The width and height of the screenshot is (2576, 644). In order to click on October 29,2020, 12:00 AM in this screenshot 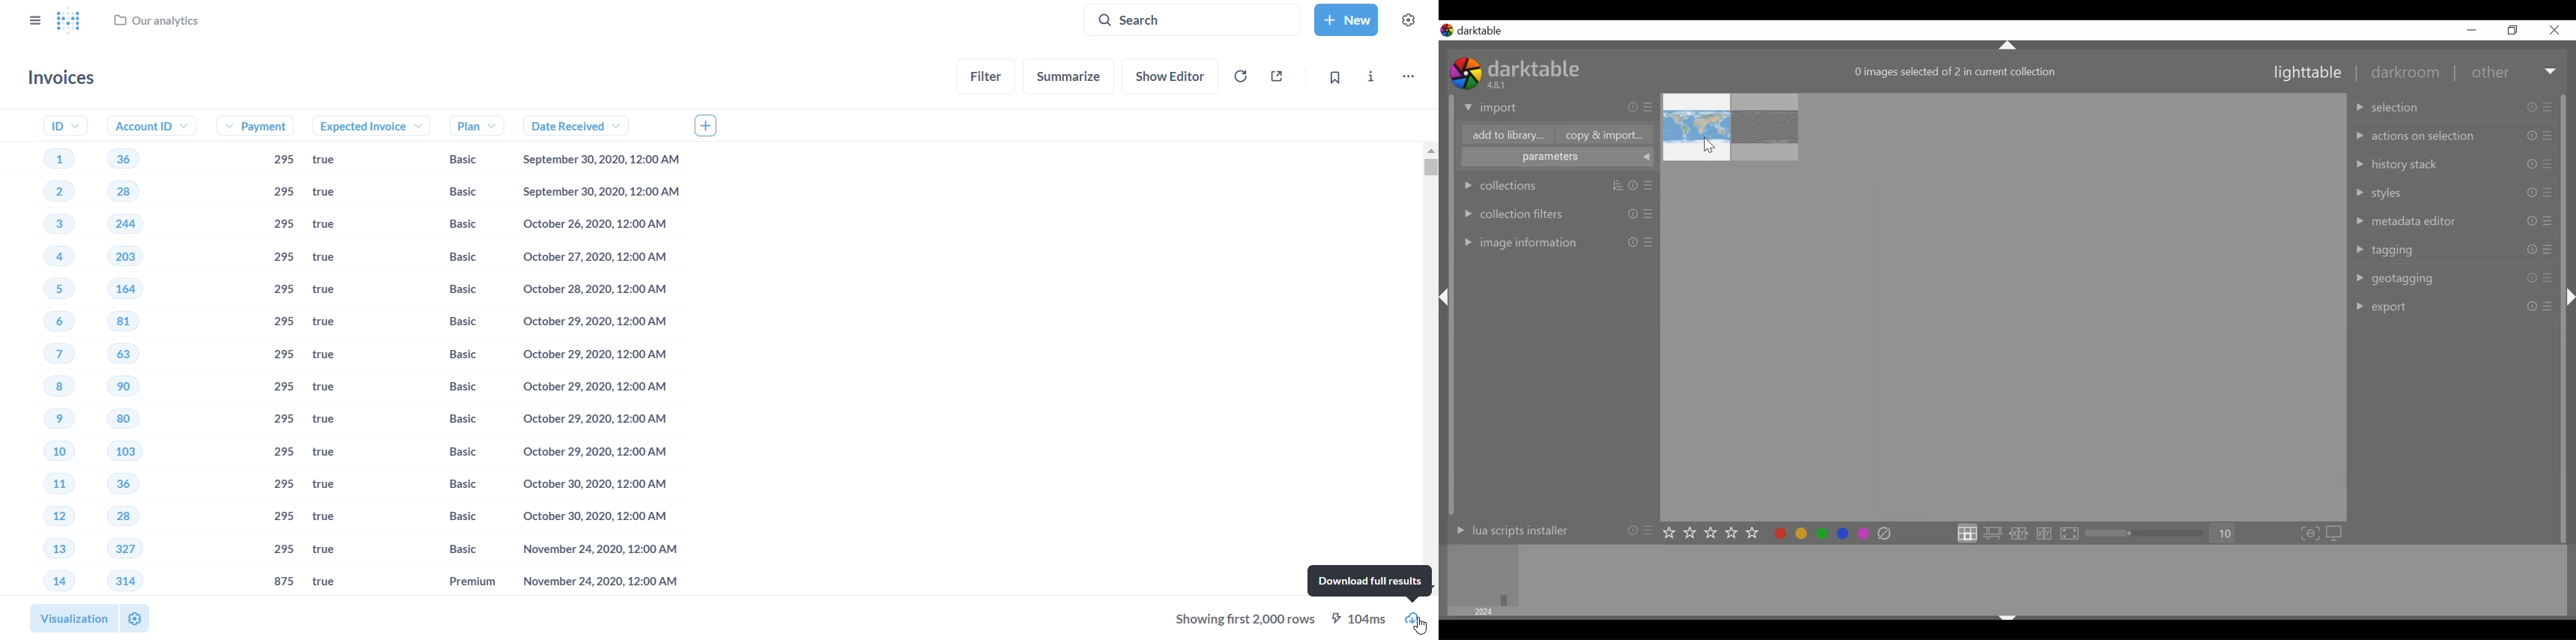, I will do `click(592, 390)`.